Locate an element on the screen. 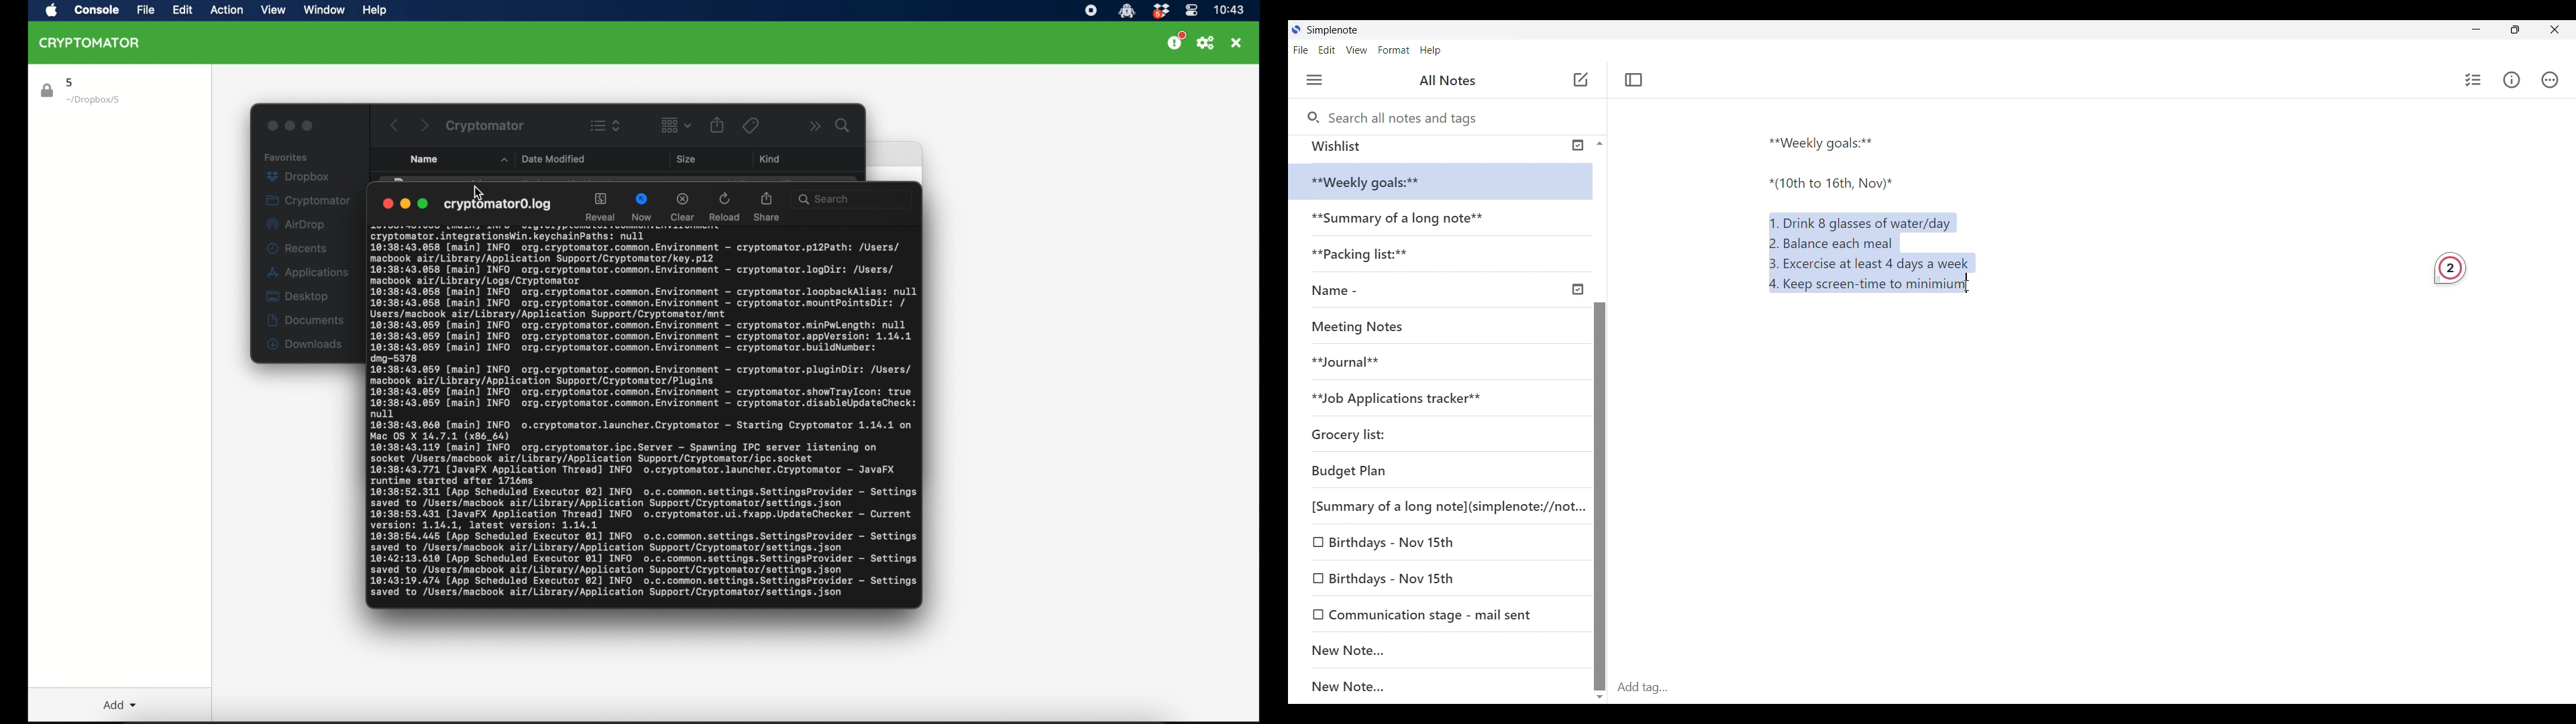 Image resolution: width=2576 pixels, height=728 pixels. Text cursor is located at coordinates (1981, 288).